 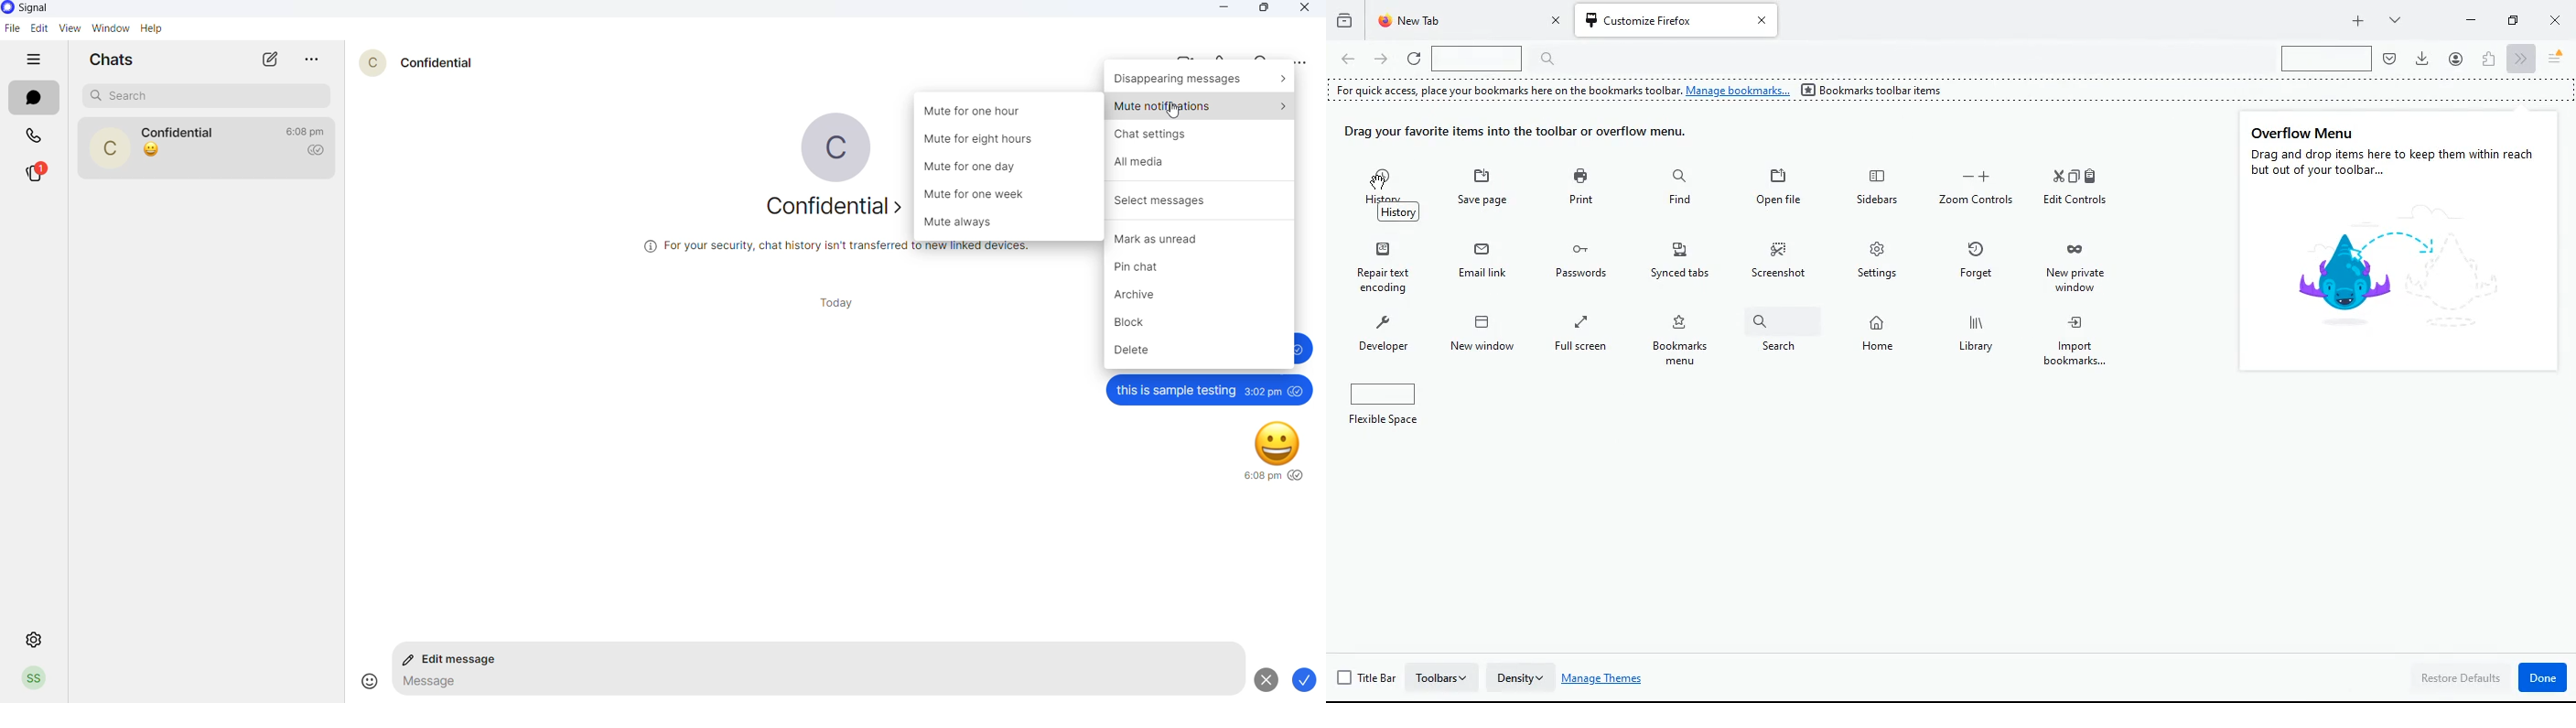 I want to click on cancel edit, so click(x=1264, y=679).